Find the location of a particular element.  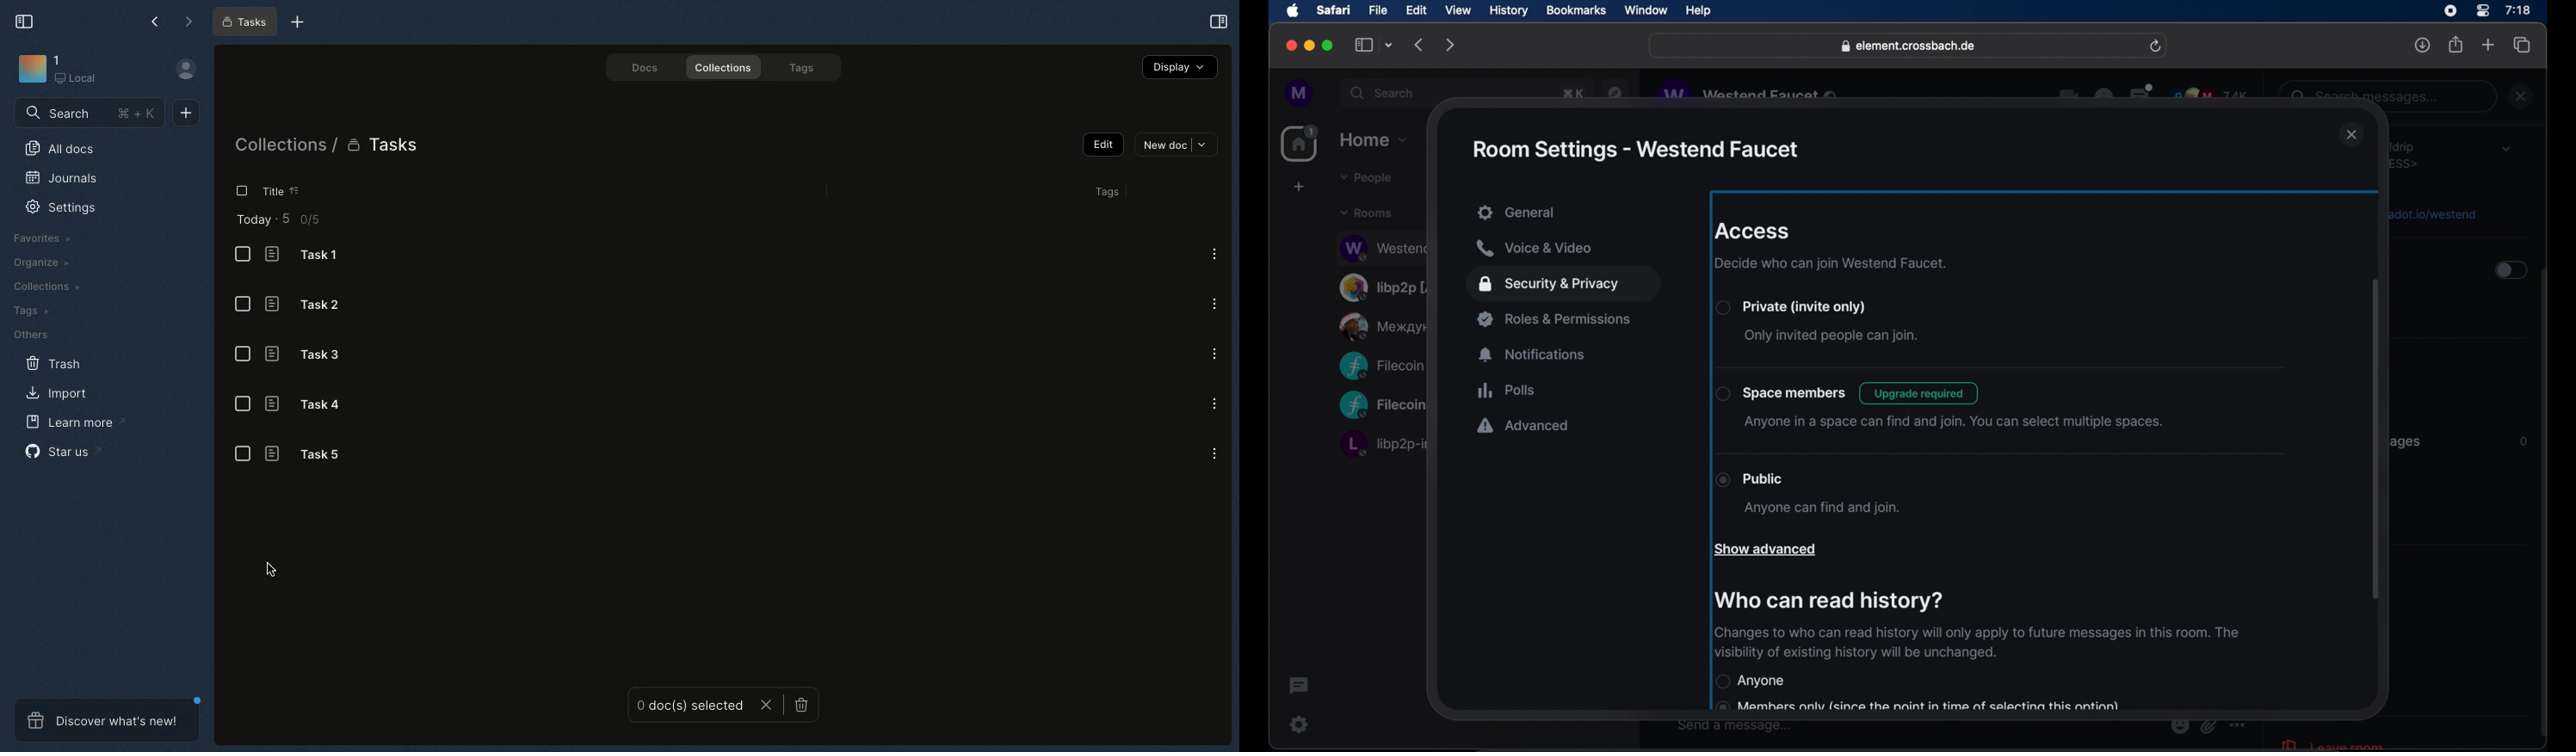

obscure is located at coordinates (1385, 326).